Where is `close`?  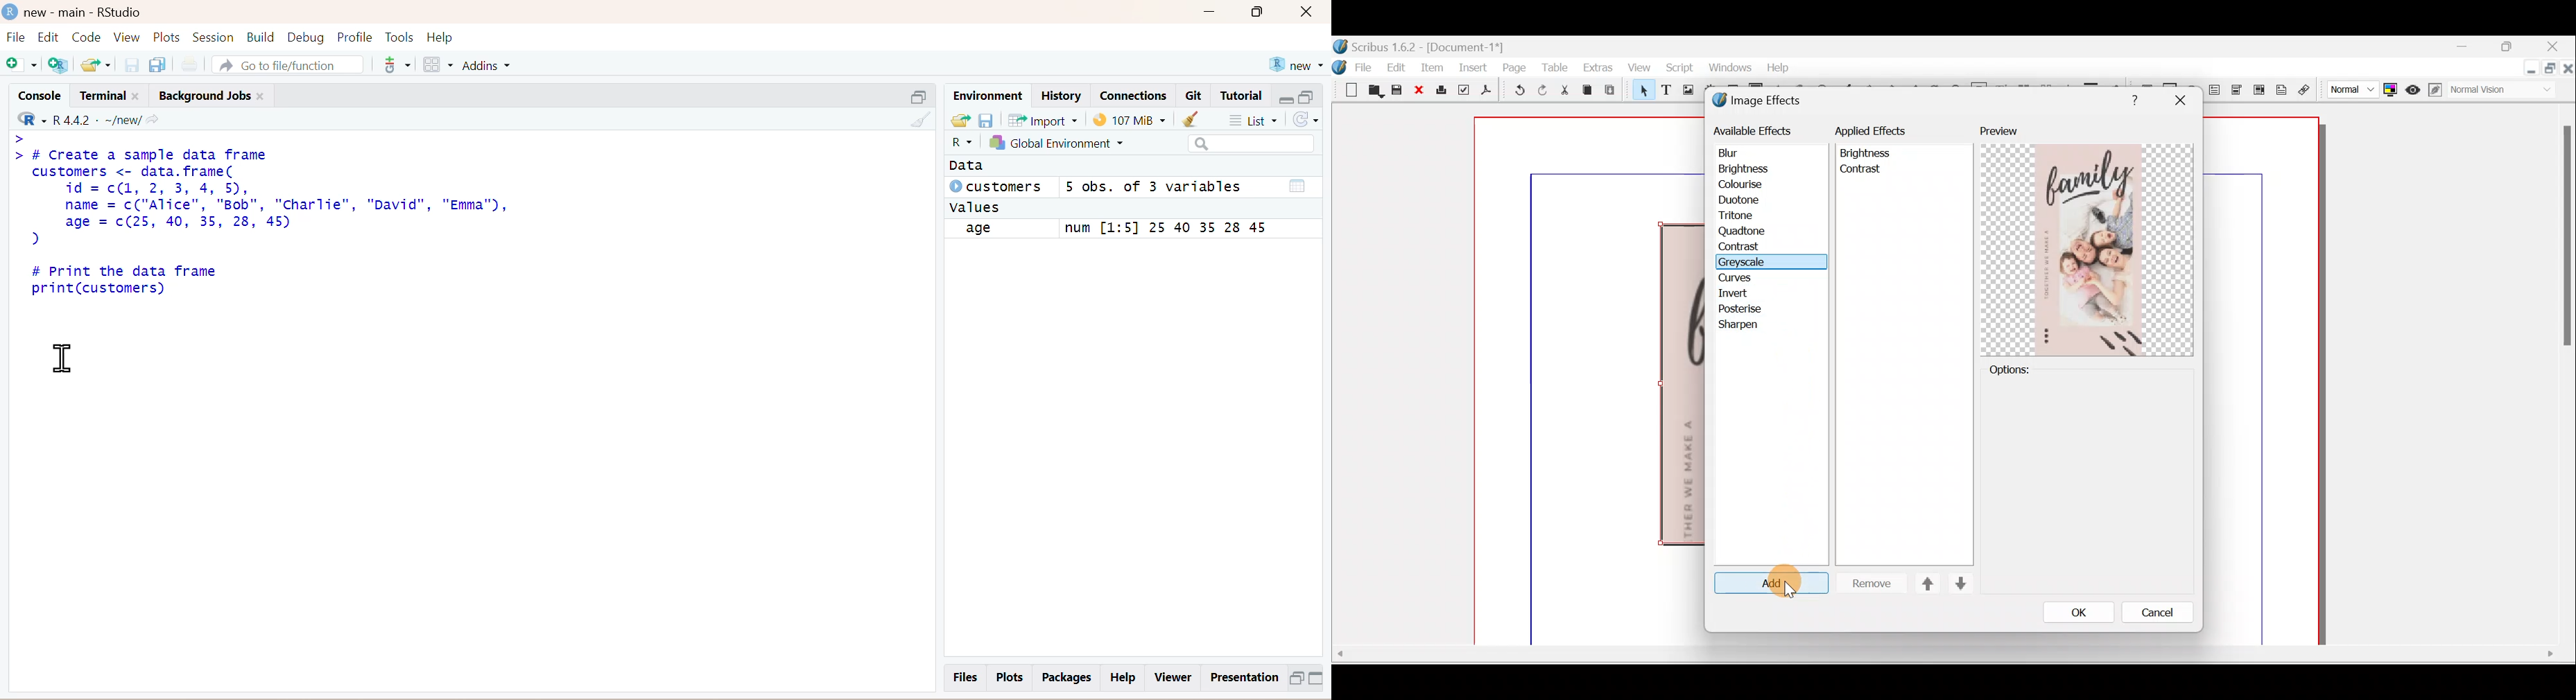
close is located at coordinates (1312, 13).